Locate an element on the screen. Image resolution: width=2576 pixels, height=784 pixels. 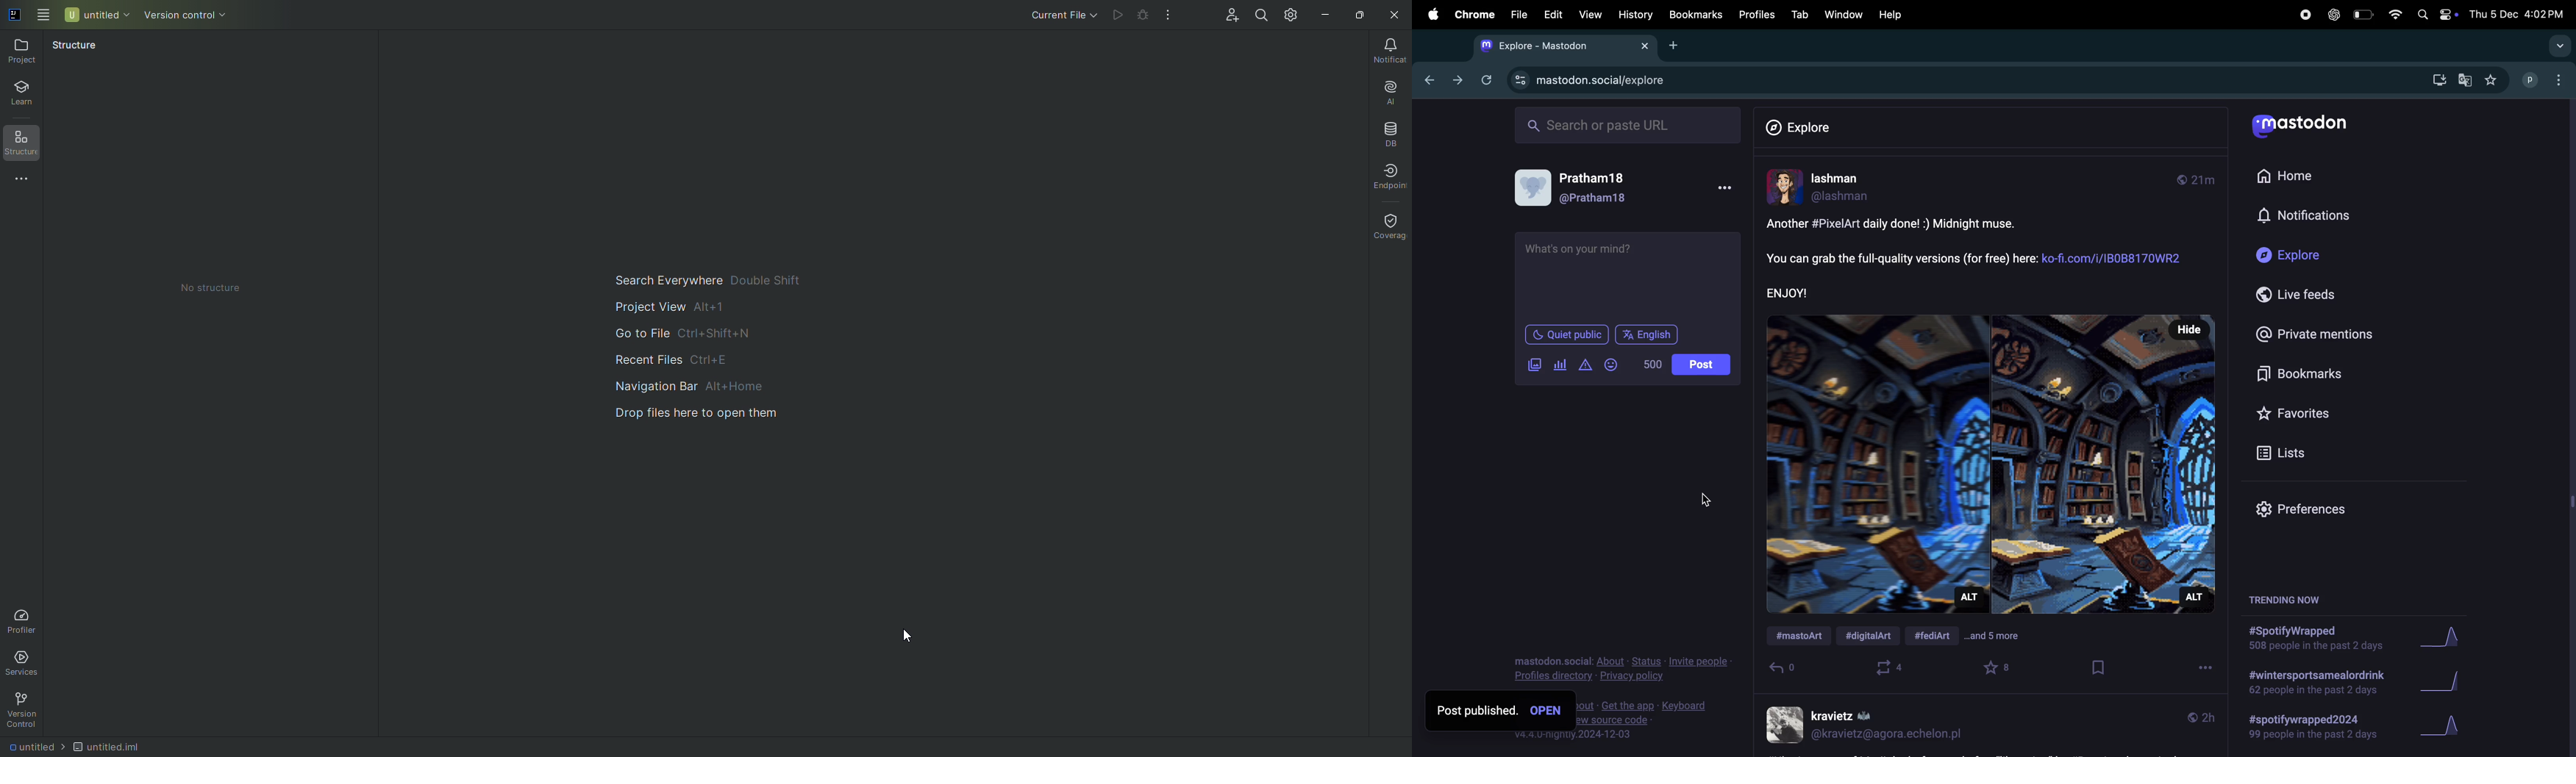
Profiles is located at coordinates (1758, 14).